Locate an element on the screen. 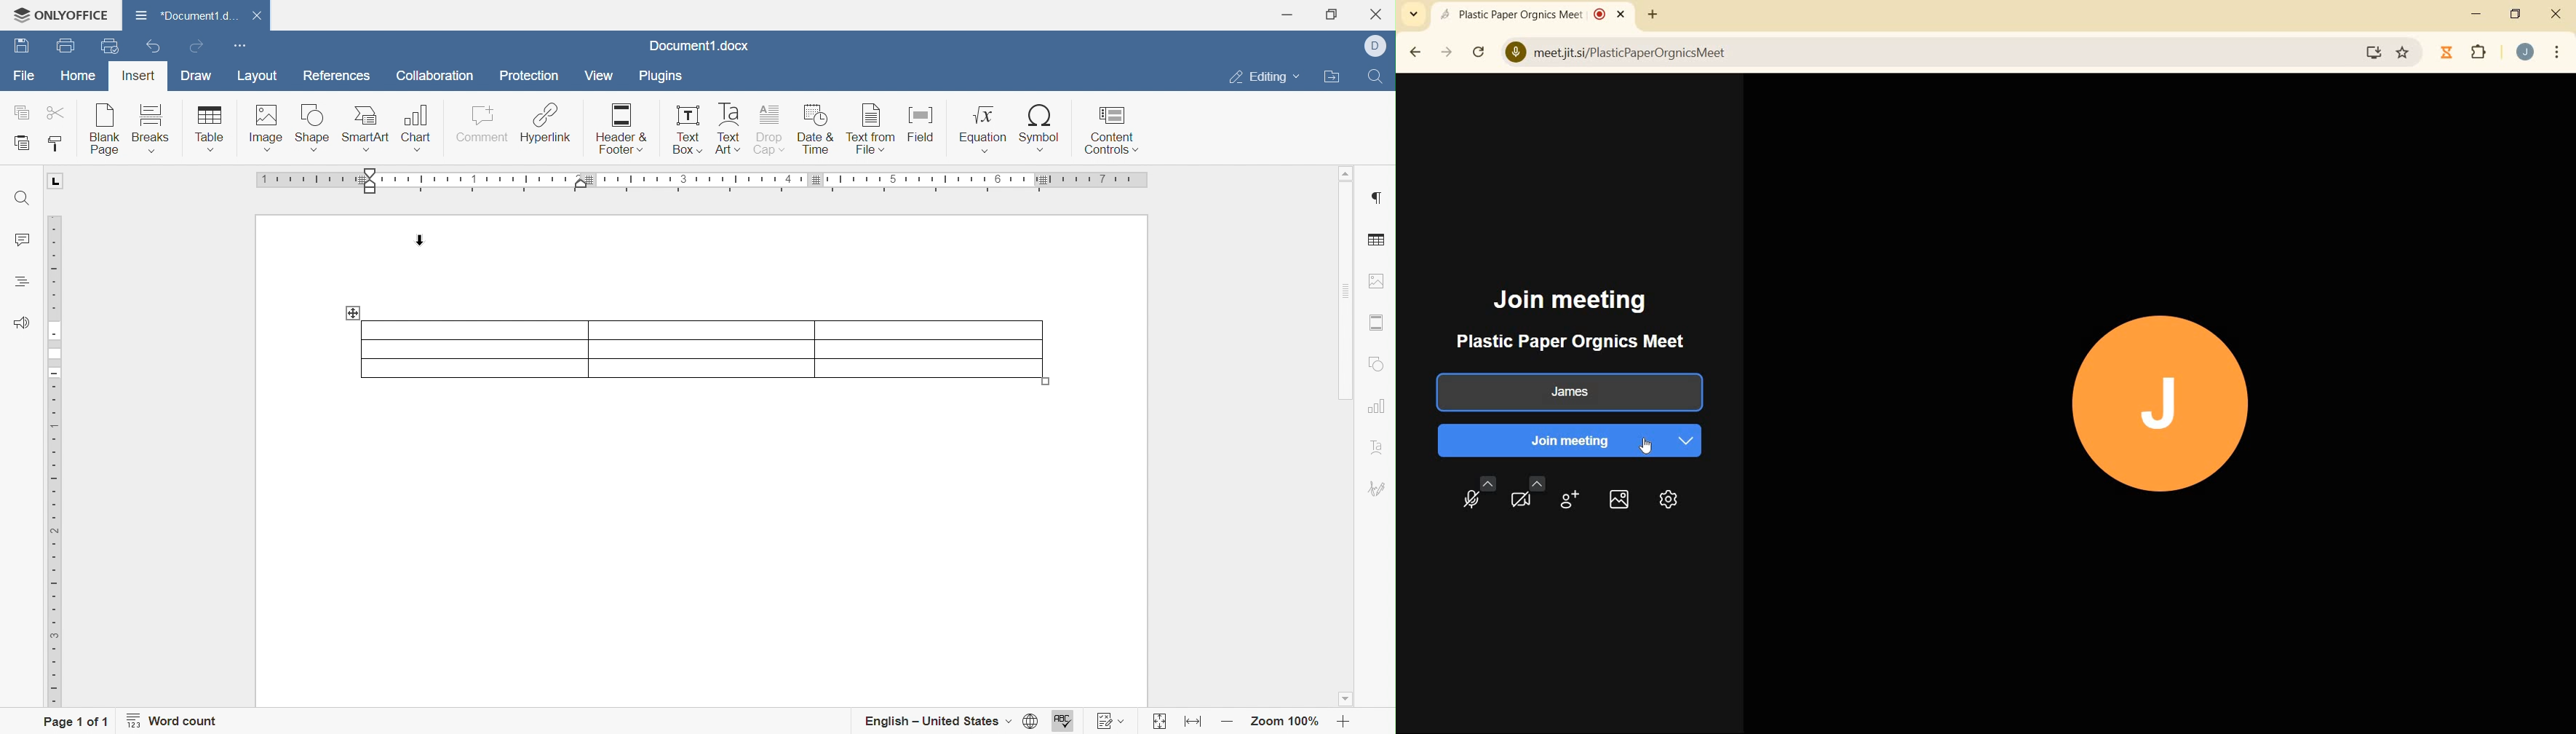  Feedback & Support is located at coordinates (20, 323).